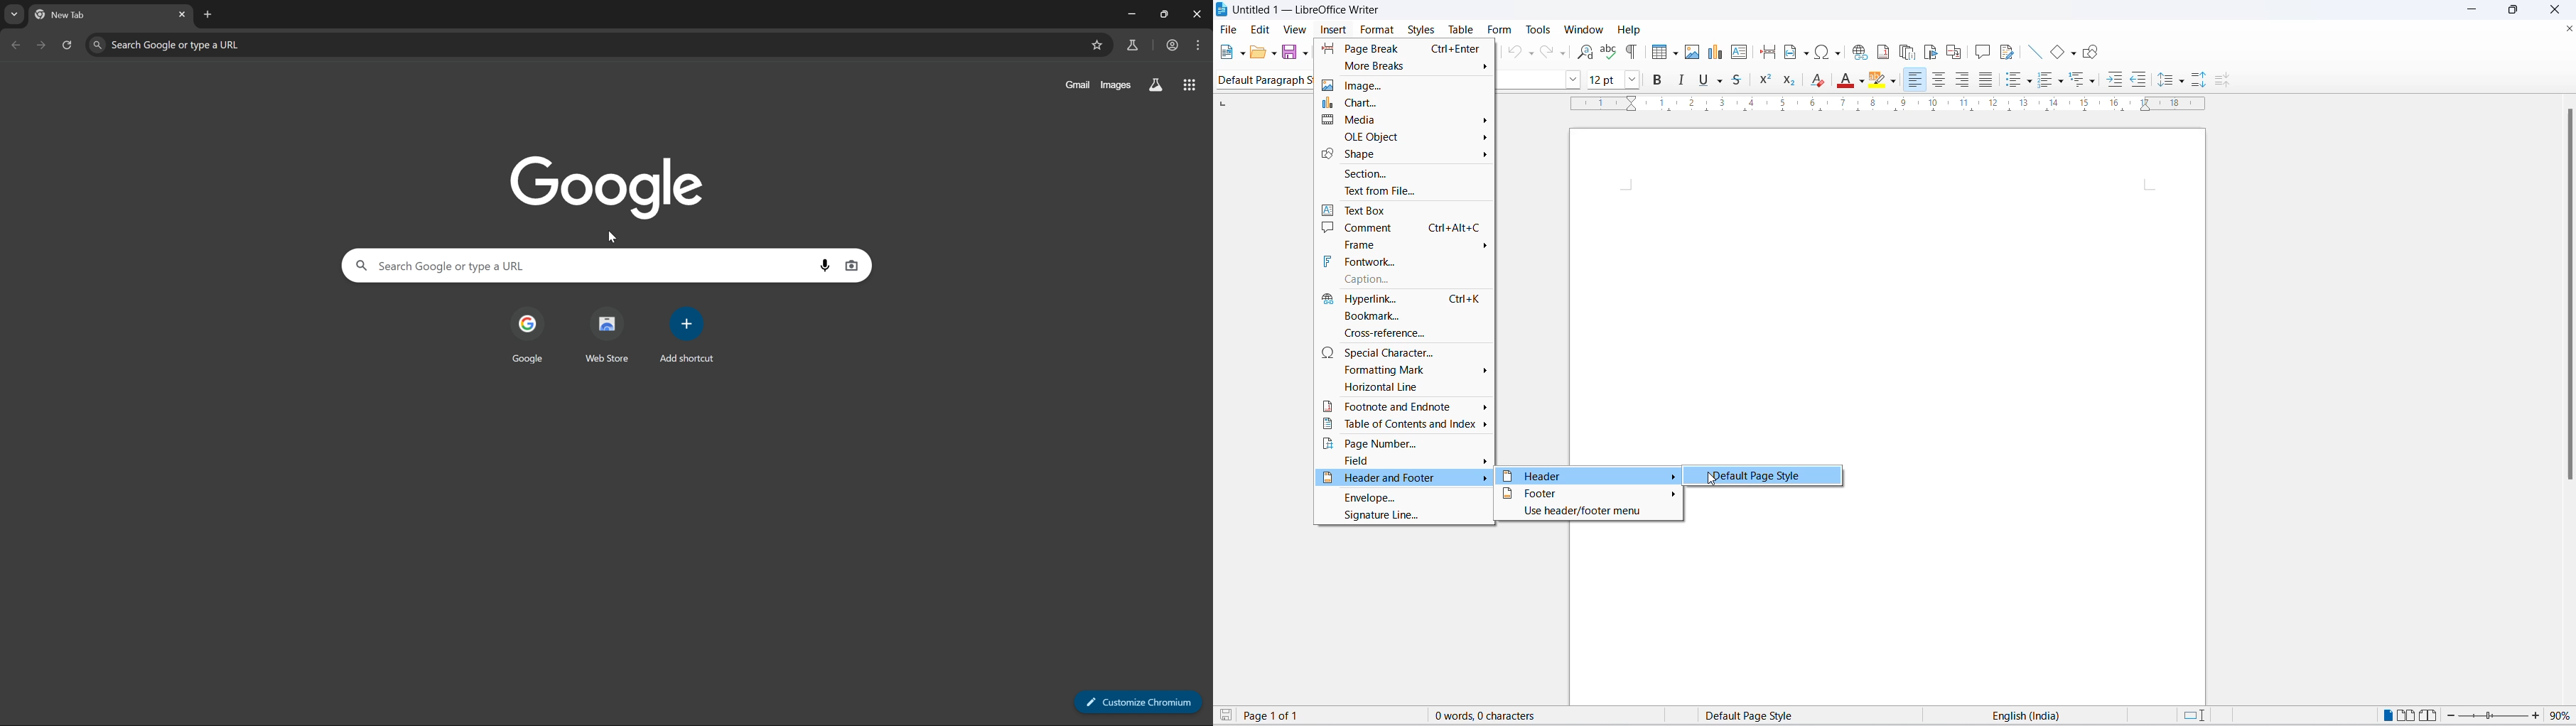 The width and height of the screenshot is (2576, 728). I want to click on comment, so click(1405, 227).